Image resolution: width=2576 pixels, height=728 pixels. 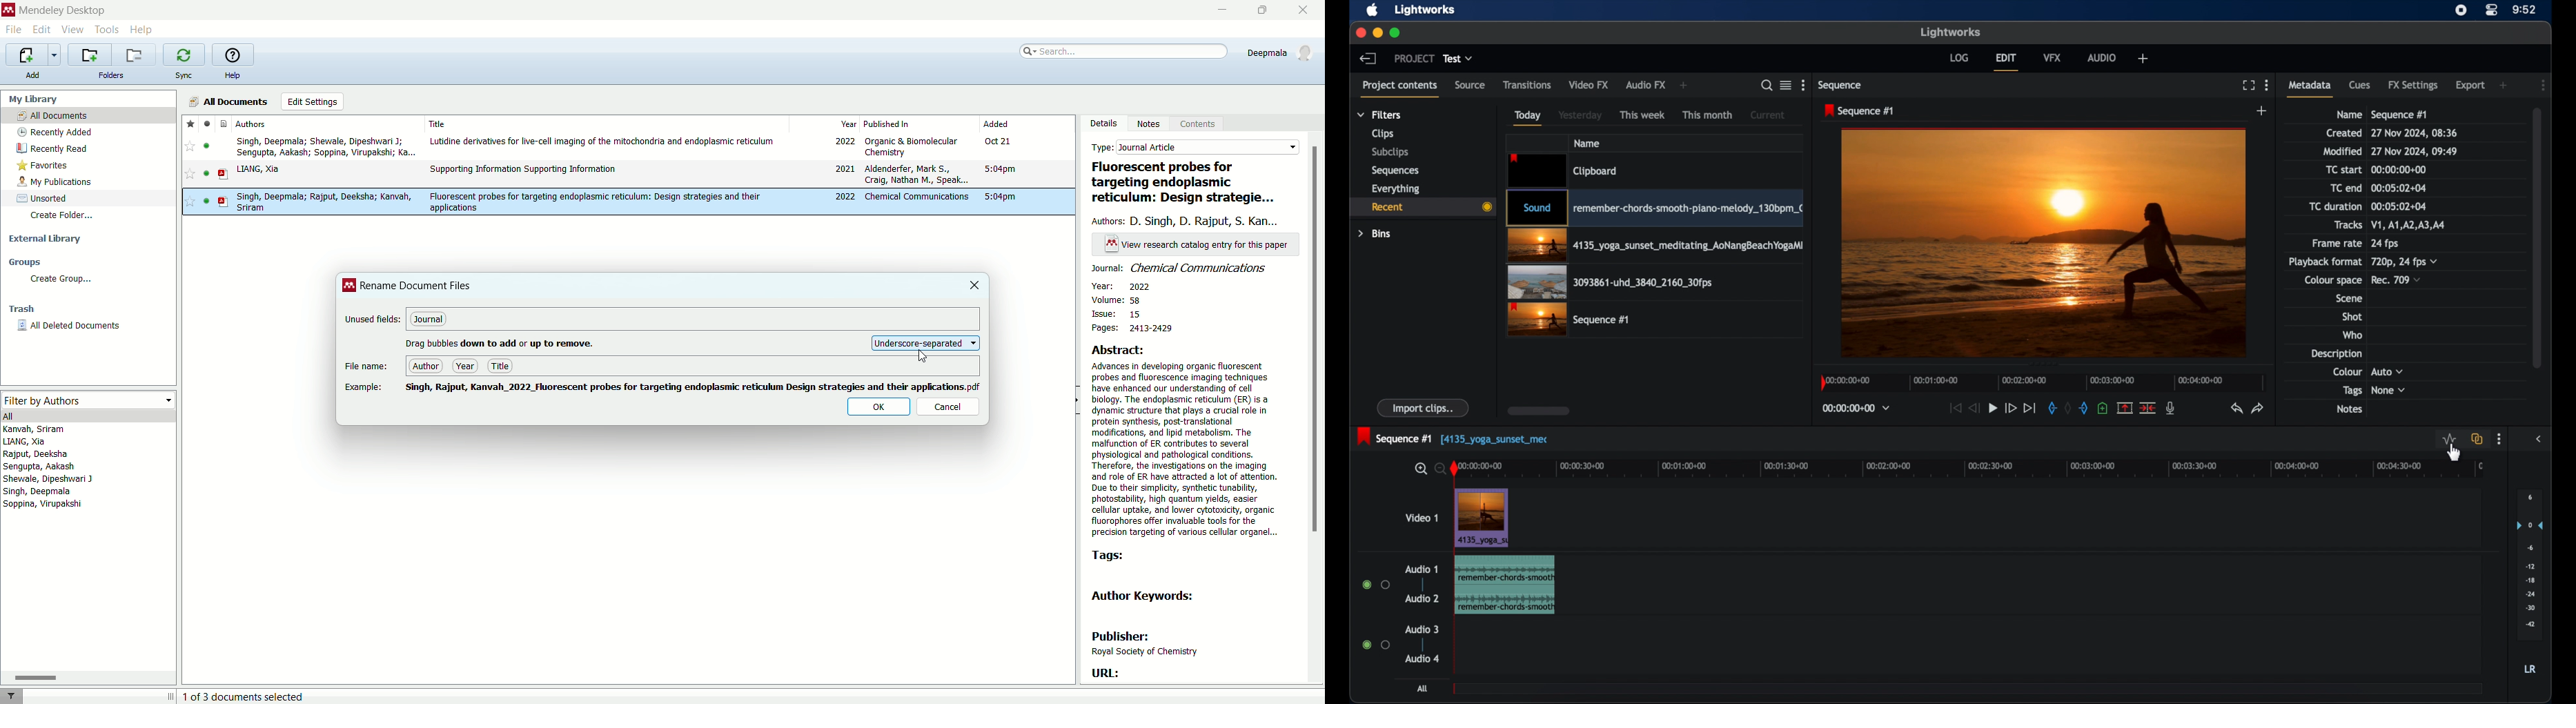 I want to click on sequence 1, so click(x=1859, y=111).